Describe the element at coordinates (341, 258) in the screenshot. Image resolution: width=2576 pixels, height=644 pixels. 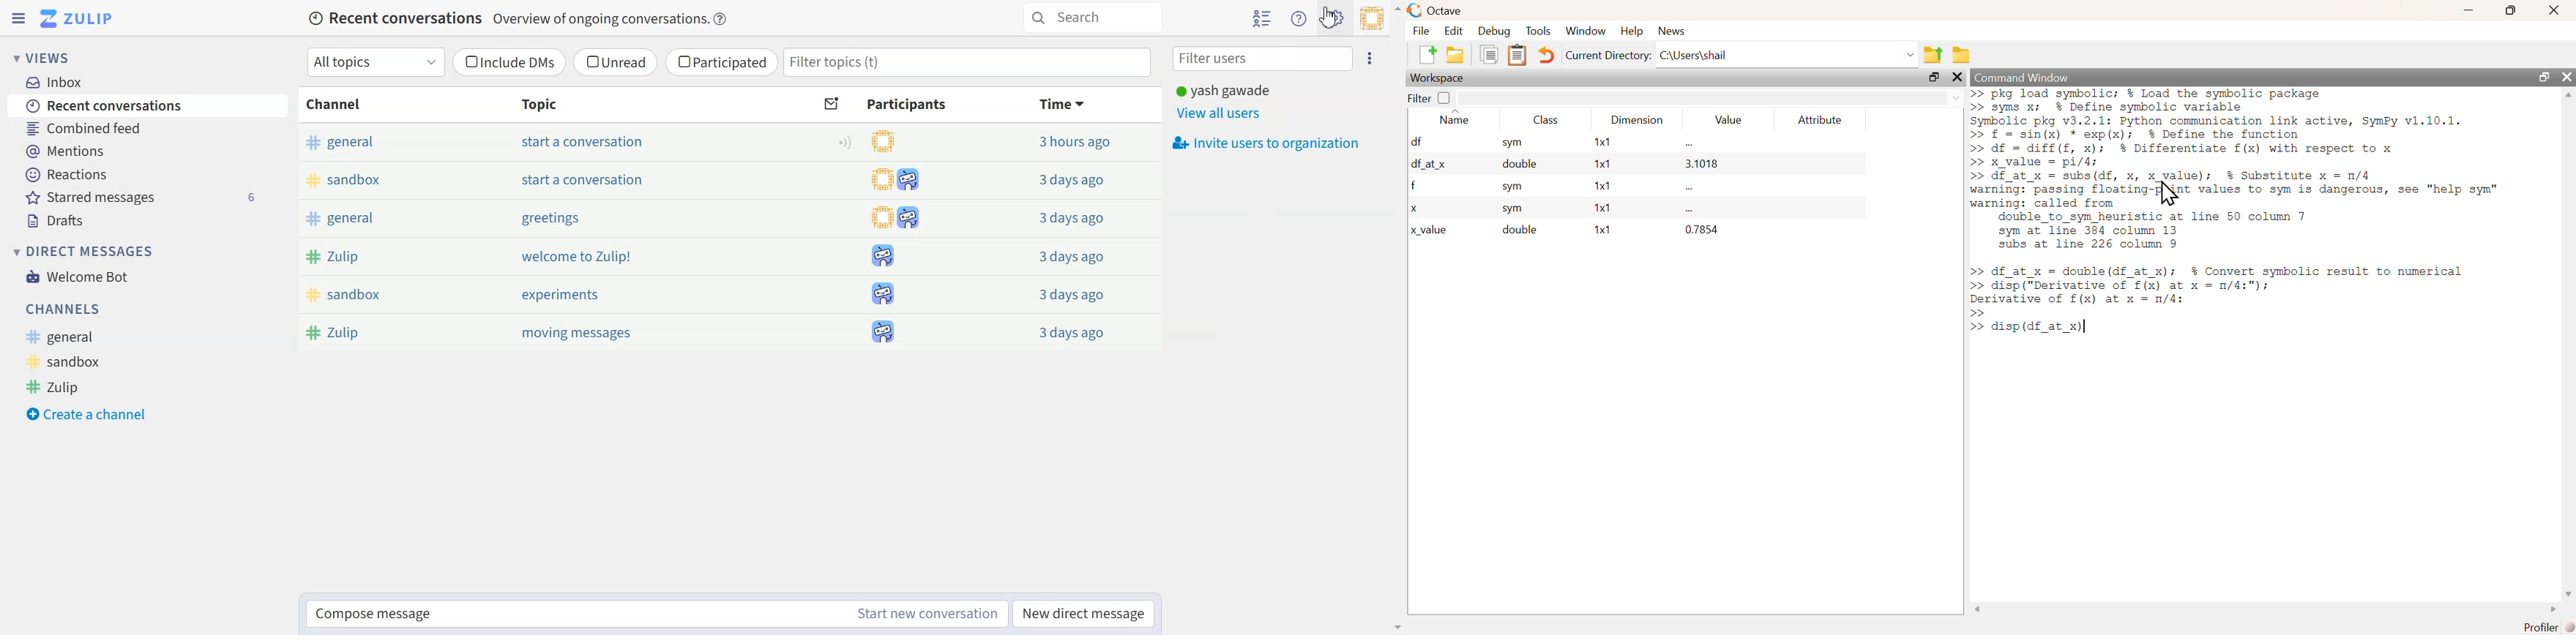
I see `Zulip` at that location.